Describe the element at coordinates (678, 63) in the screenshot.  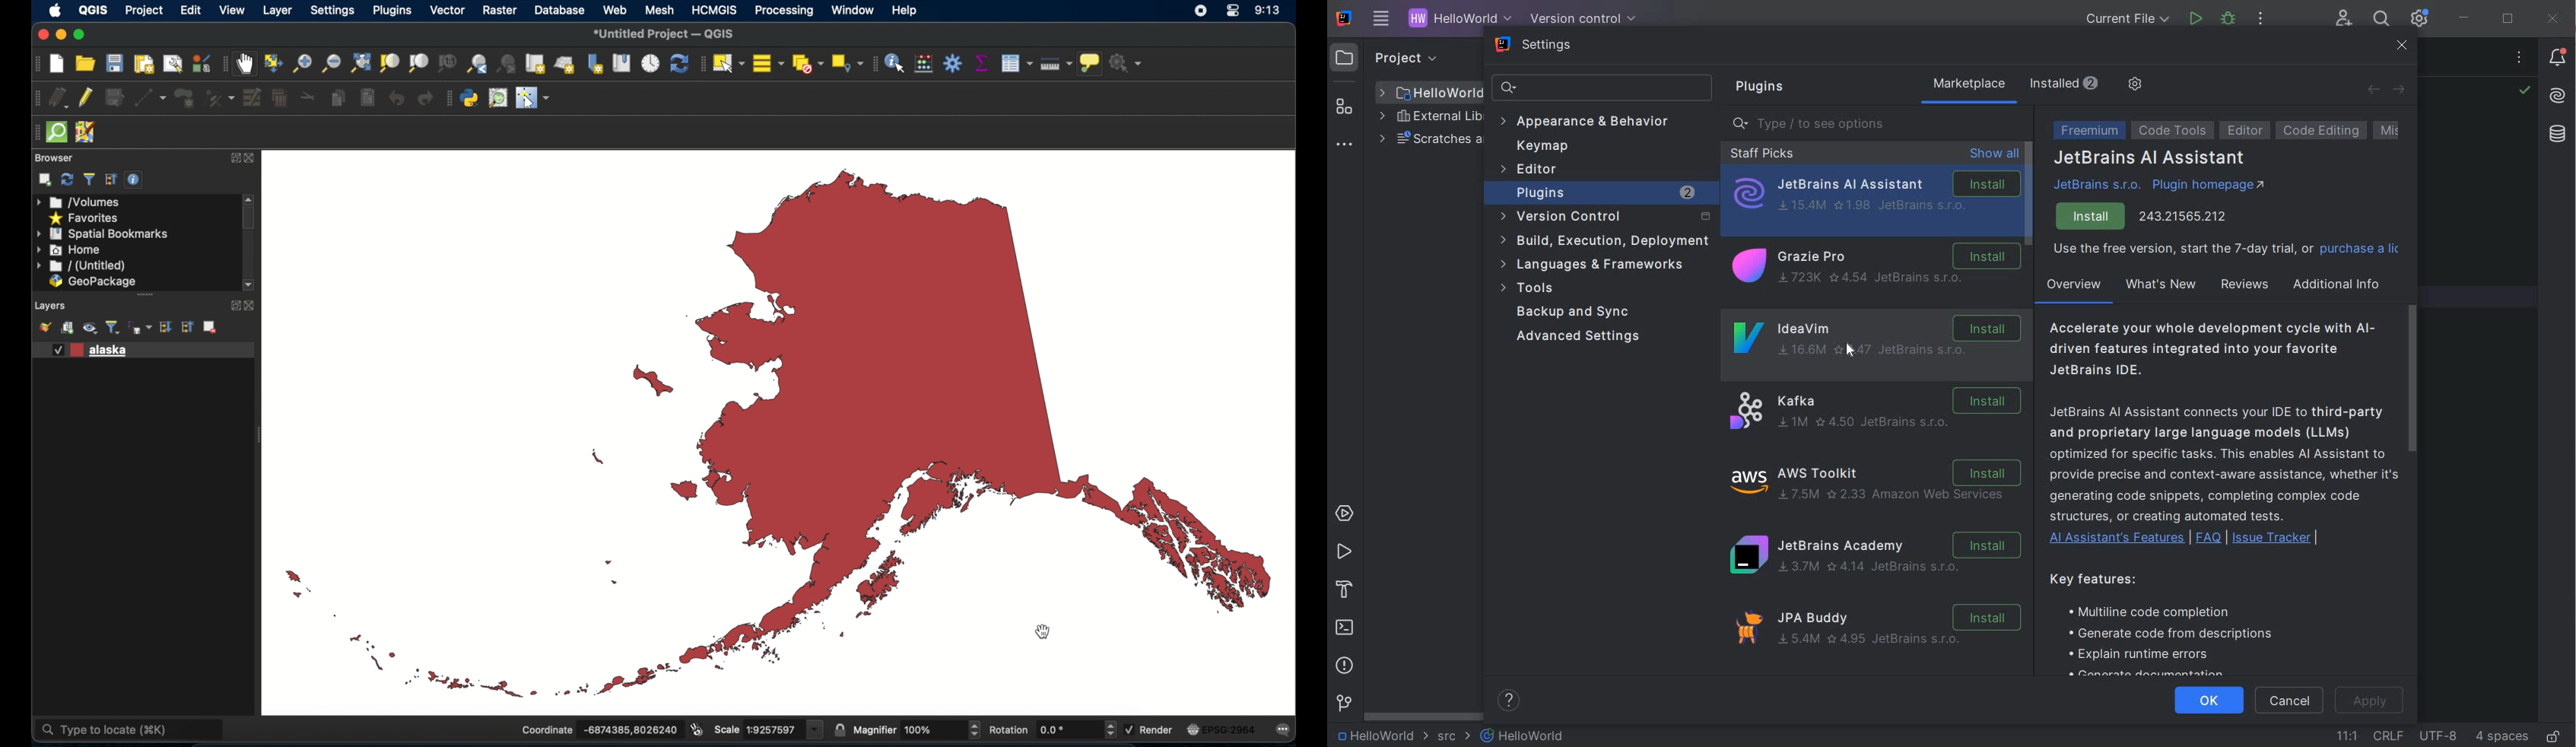
I see `refresh` at that location.